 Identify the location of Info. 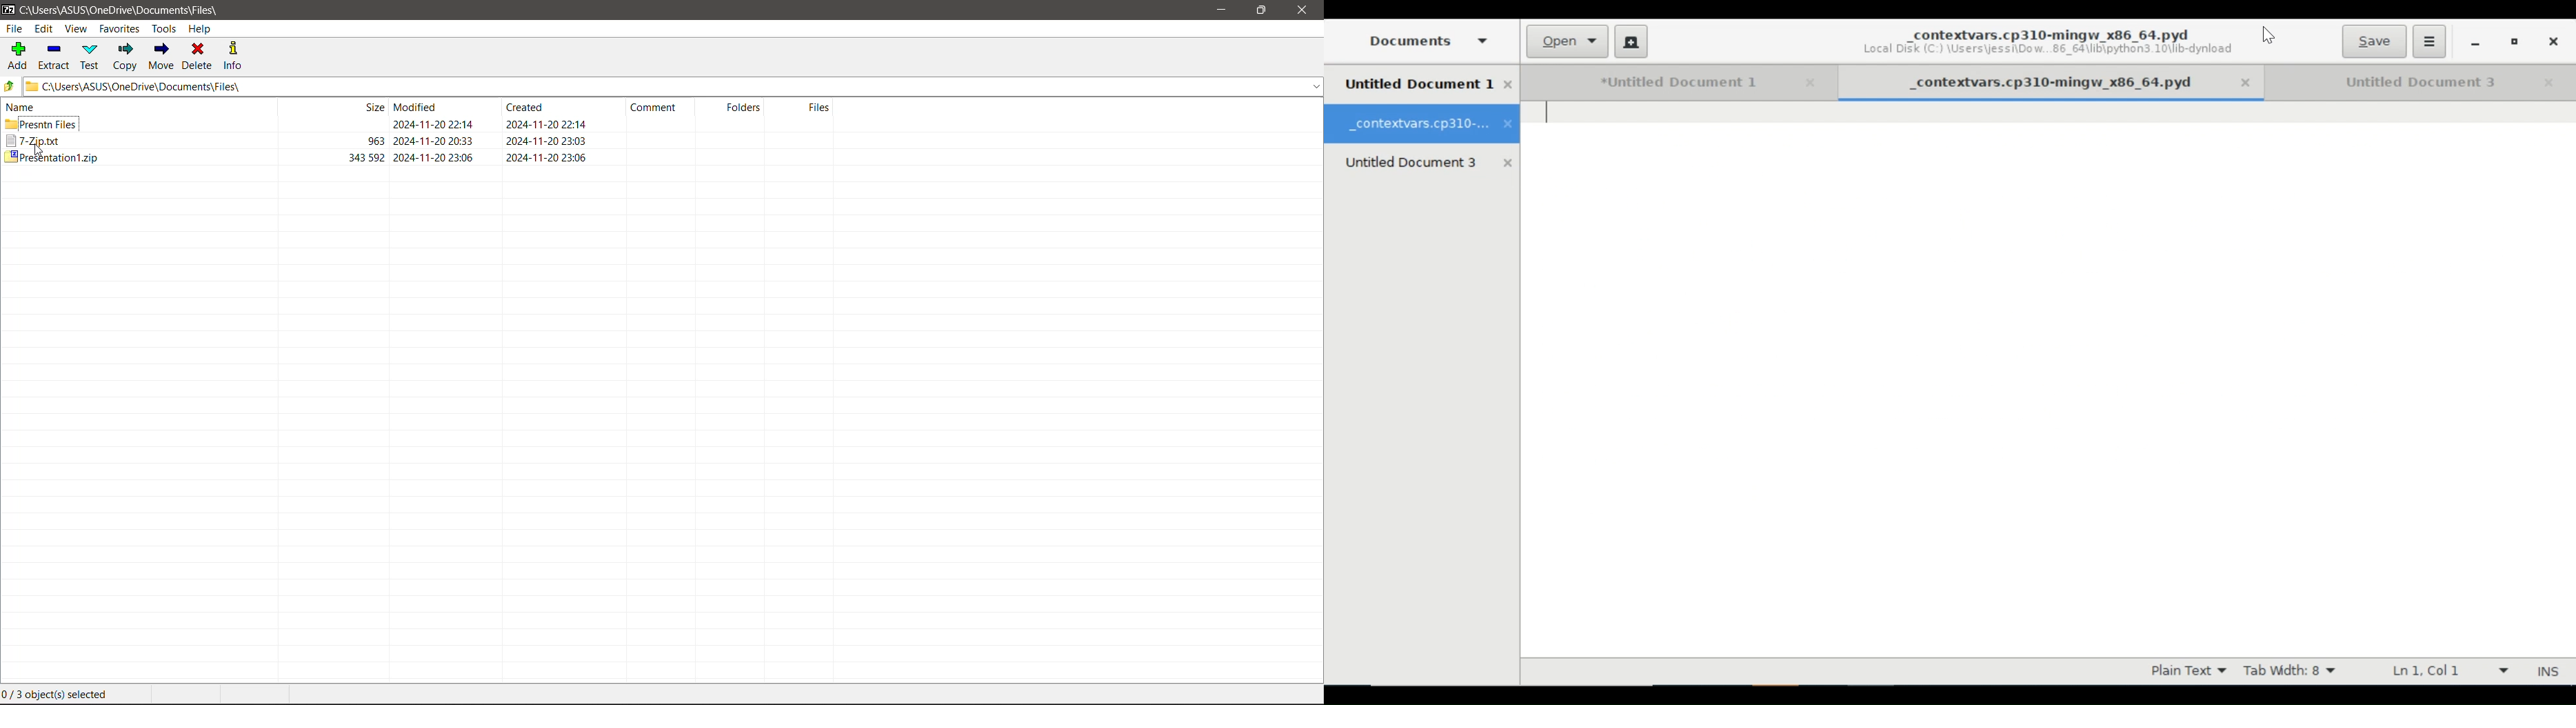
(234, 54).